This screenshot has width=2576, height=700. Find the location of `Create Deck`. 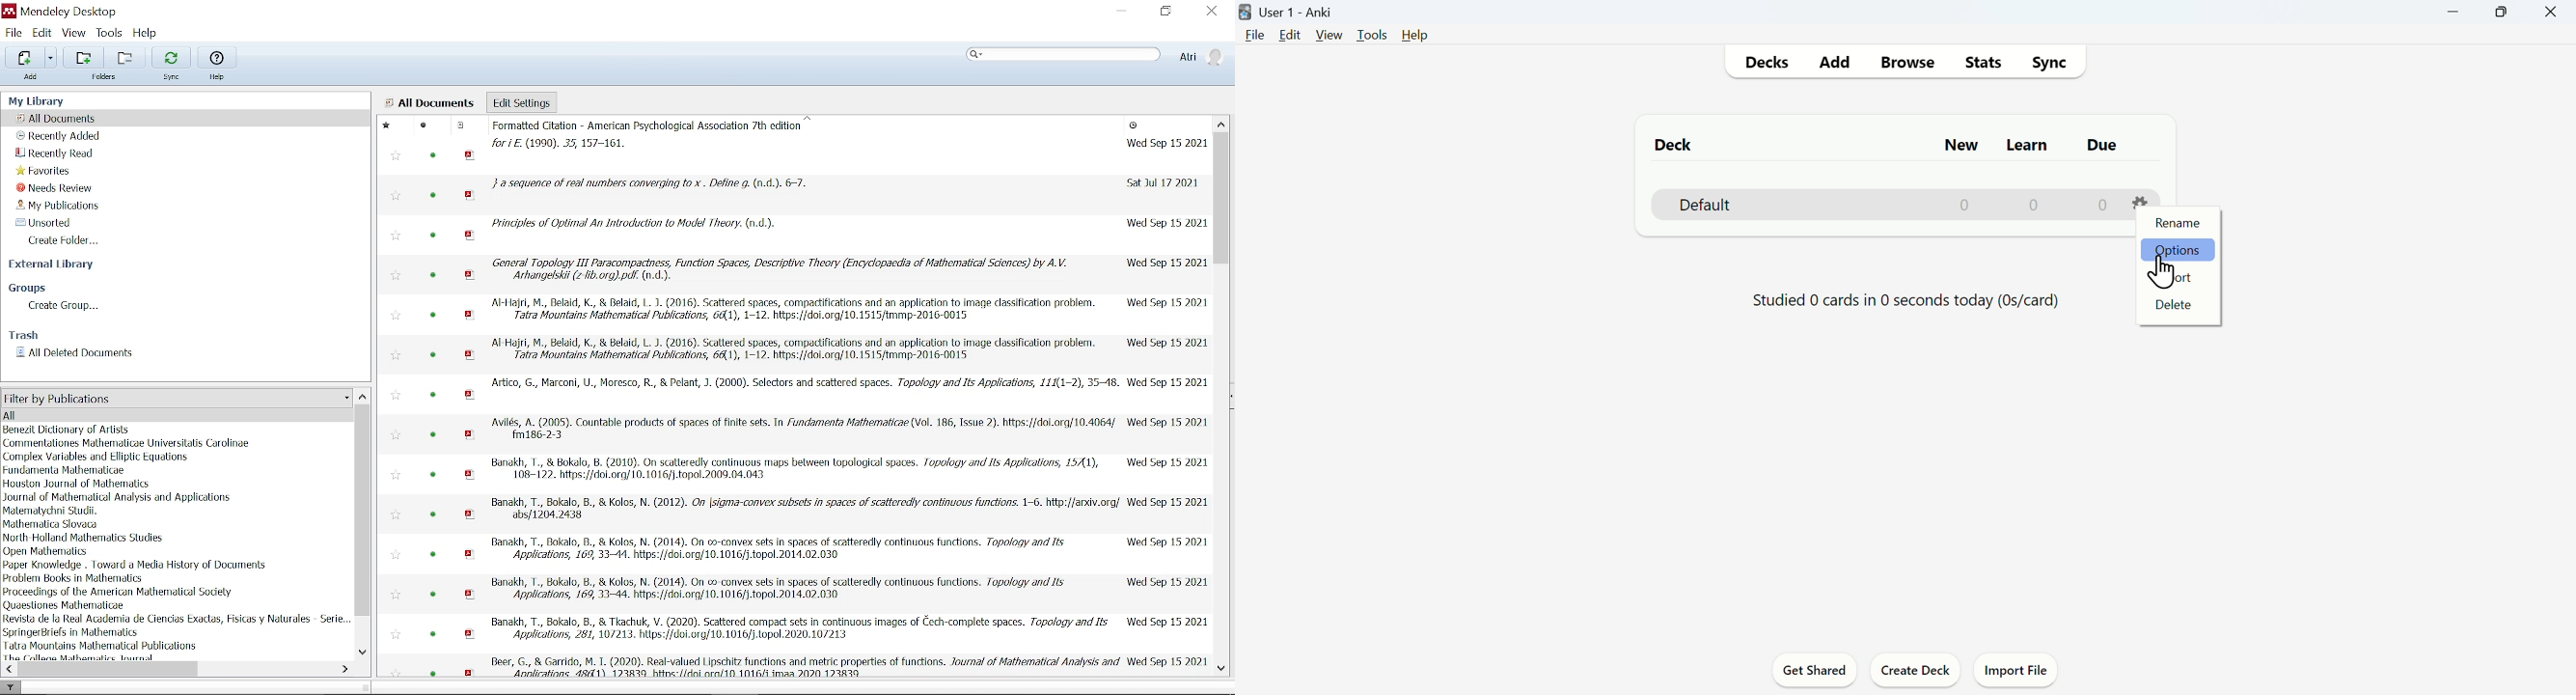

Create Deck is located at coordinates (1917, 668).